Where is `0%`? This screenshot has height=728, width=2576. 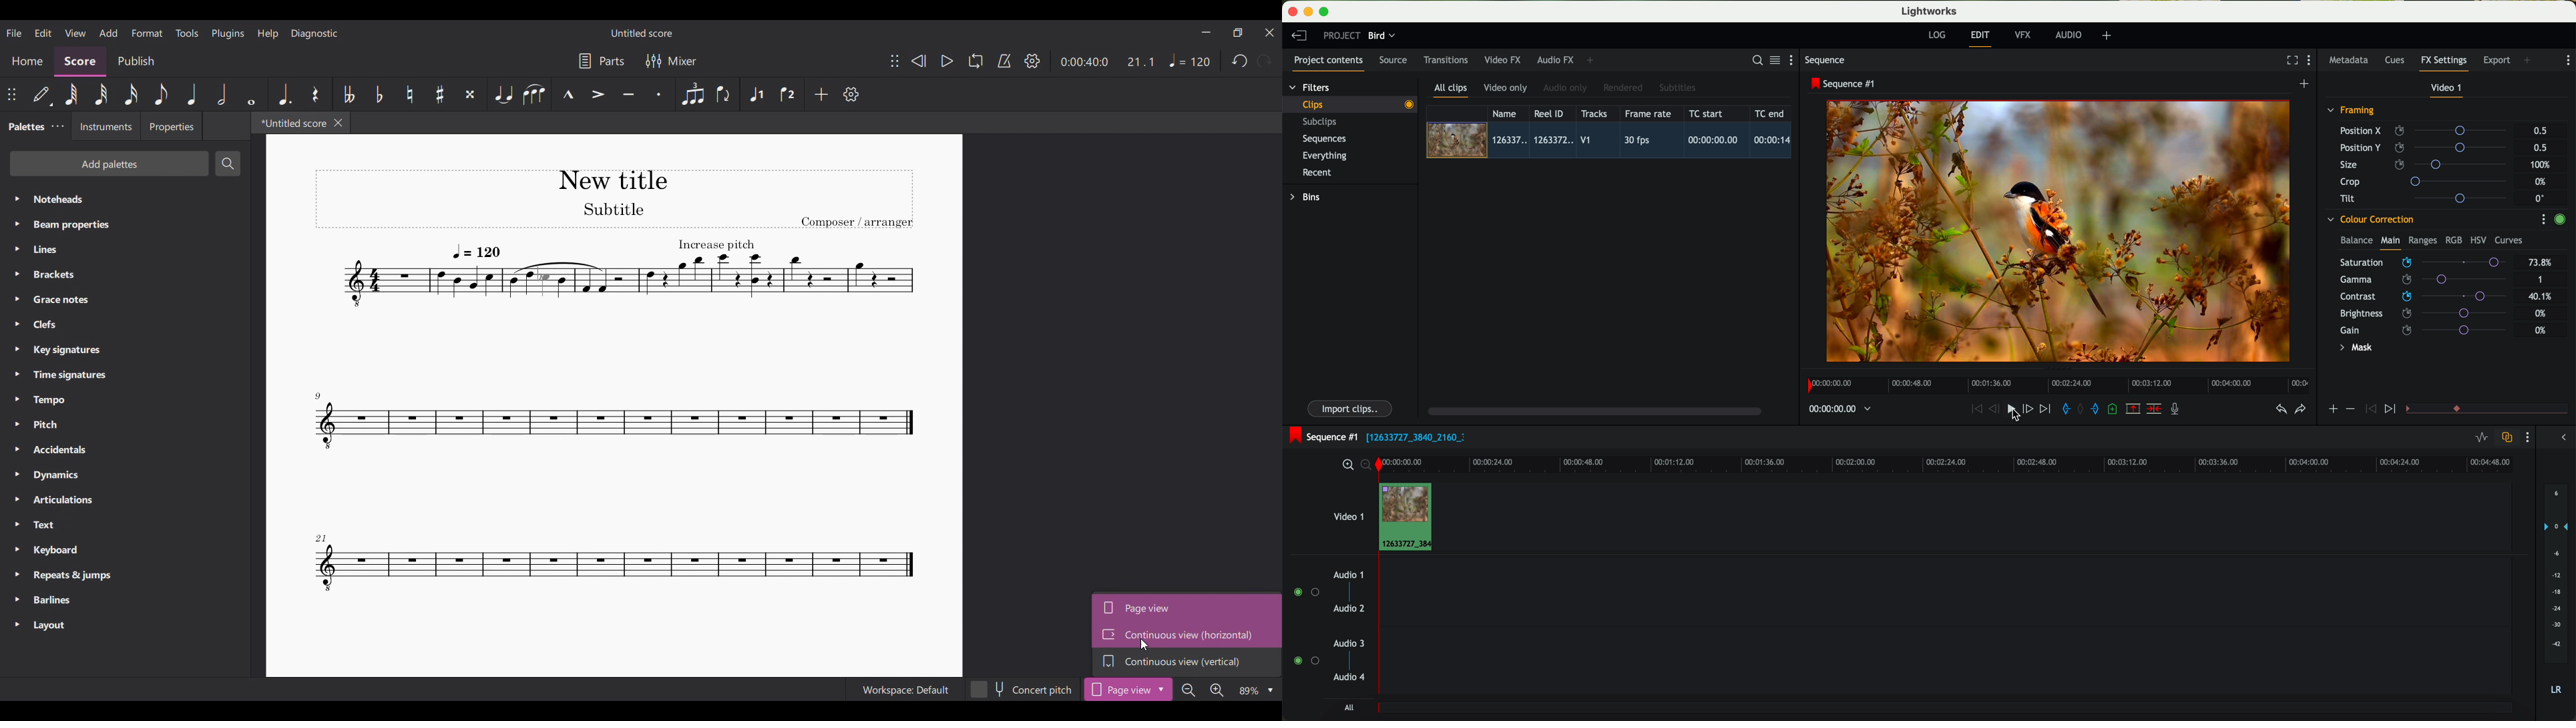
0% is located at coordinates (2542, 182).